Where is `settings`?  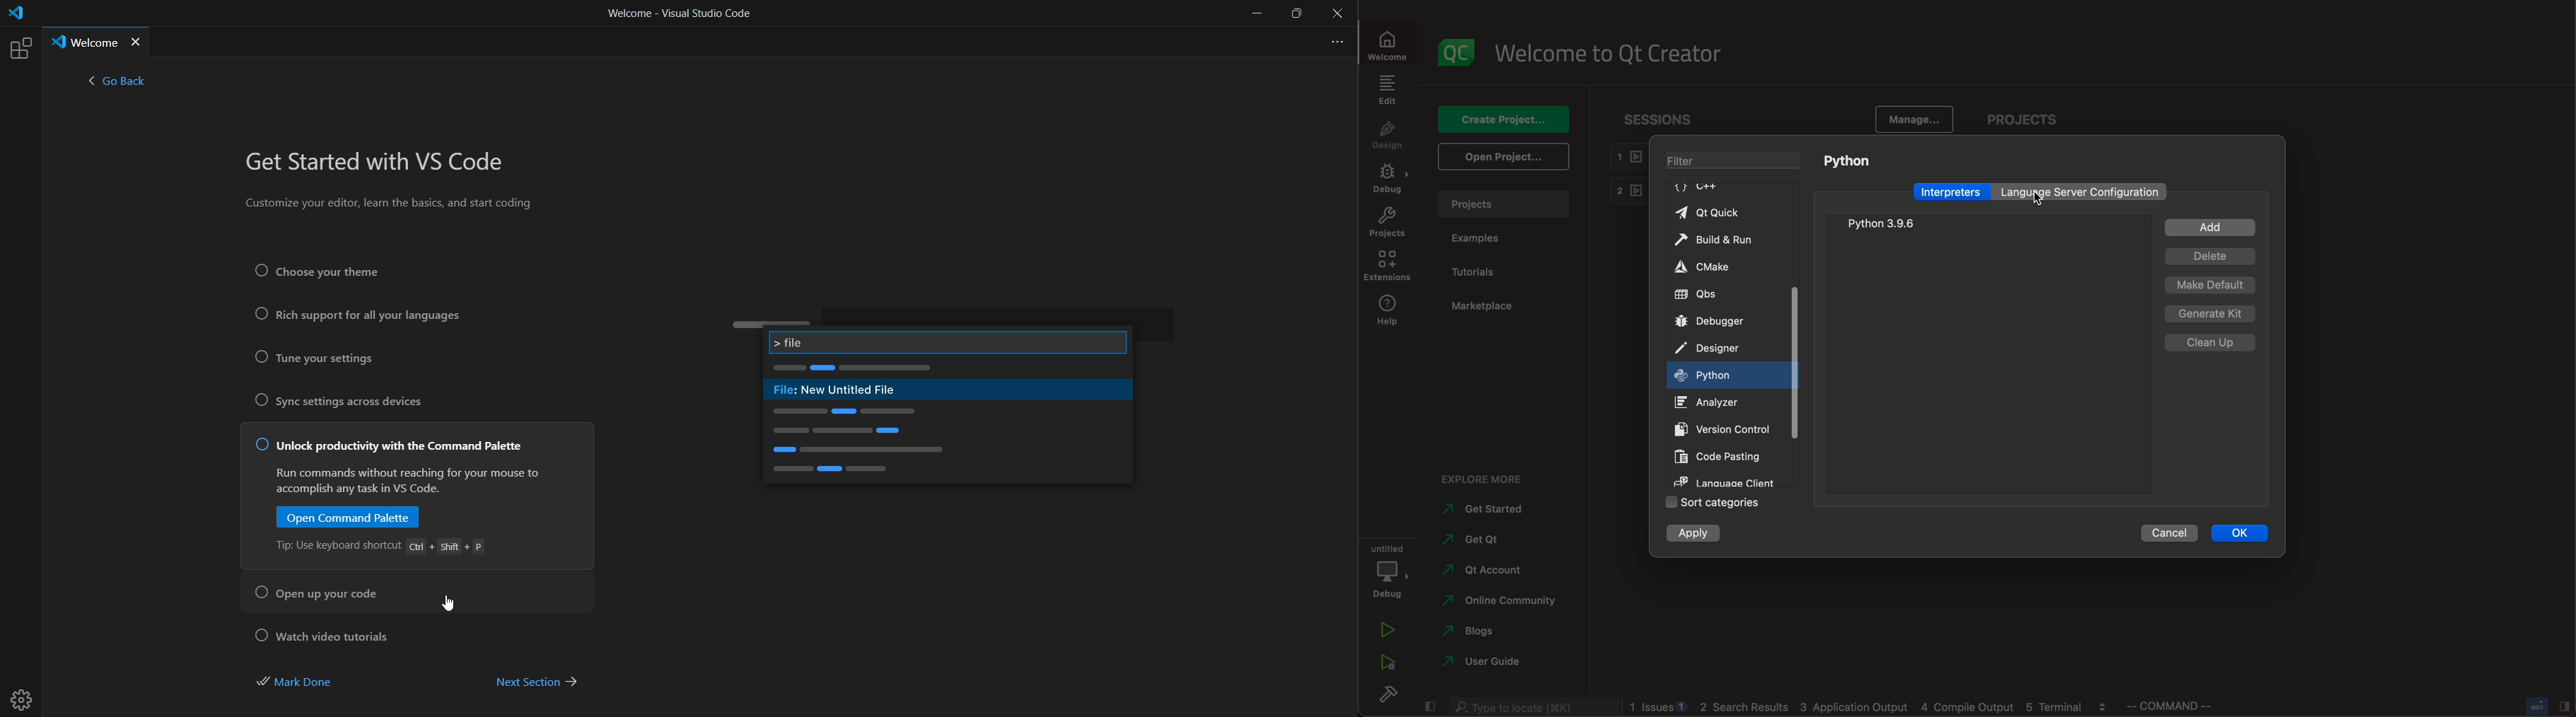 settings is located at coordinates (25, 694).